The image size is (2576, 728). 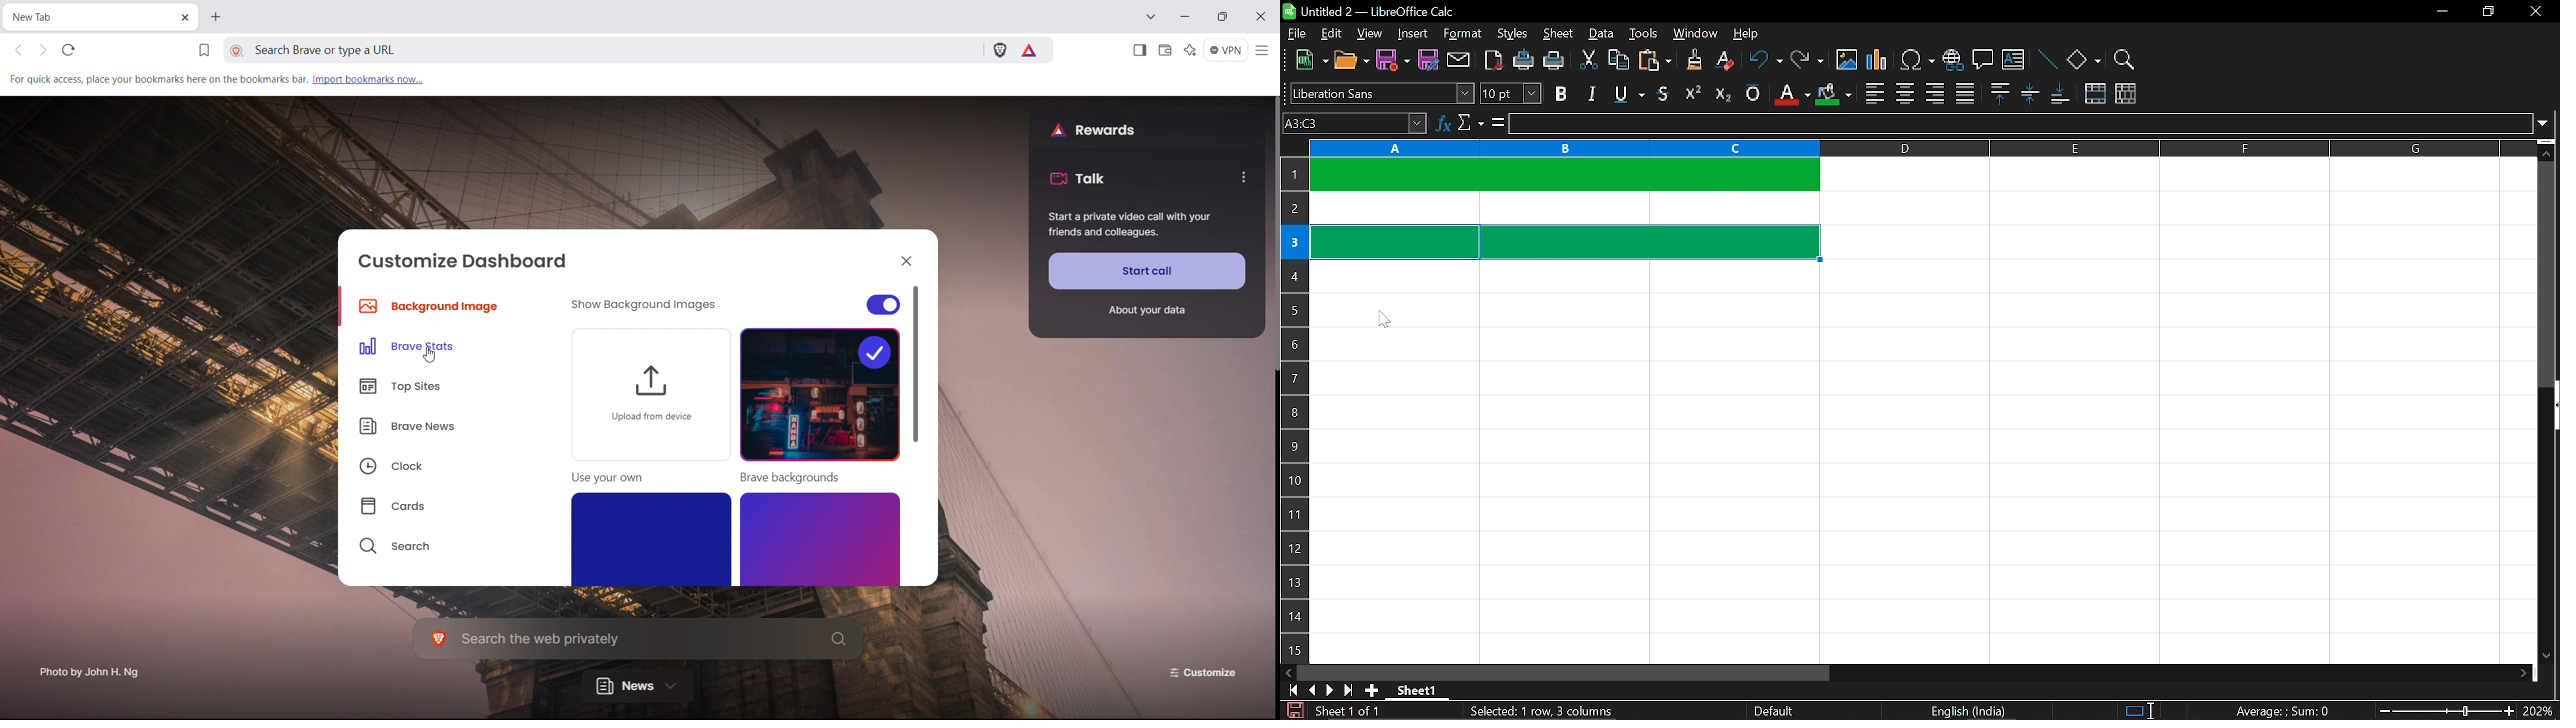 What do you see at coordinates (1147, 271) in the screenshot?
I see `start call` at bounding box center [1147, 271].